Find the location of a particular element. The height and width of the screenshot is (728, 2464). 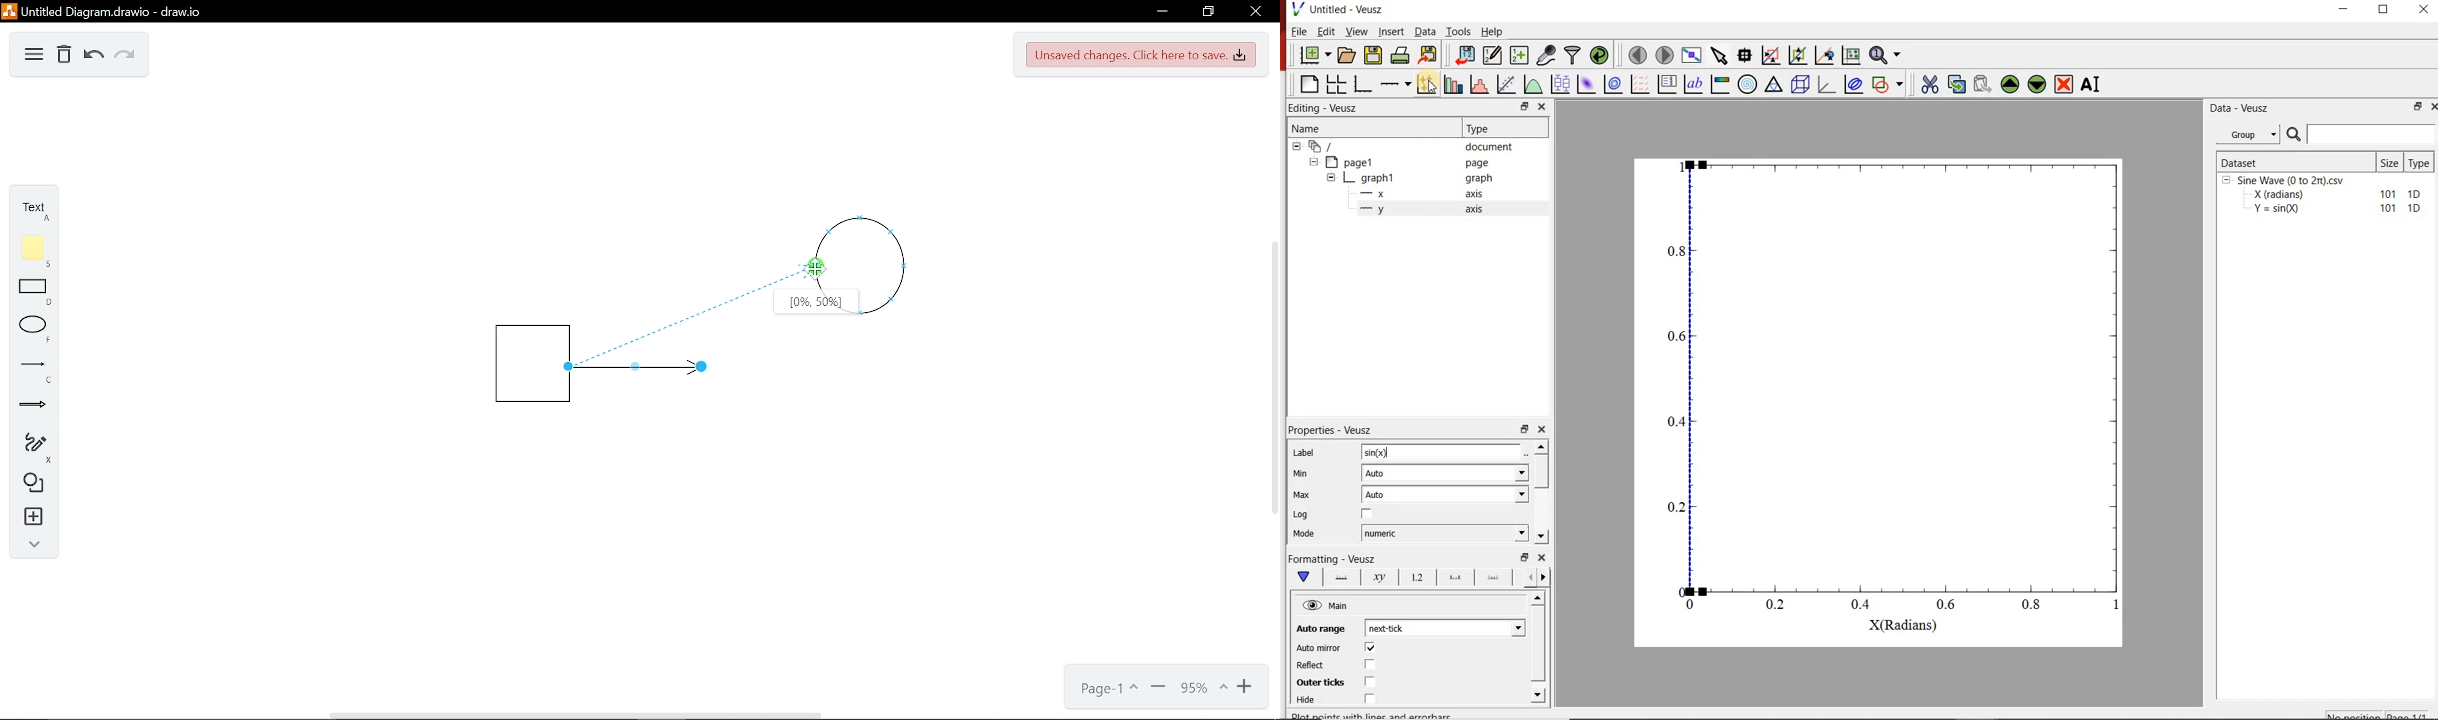

Minimize is located at coordinates (1162, 12).